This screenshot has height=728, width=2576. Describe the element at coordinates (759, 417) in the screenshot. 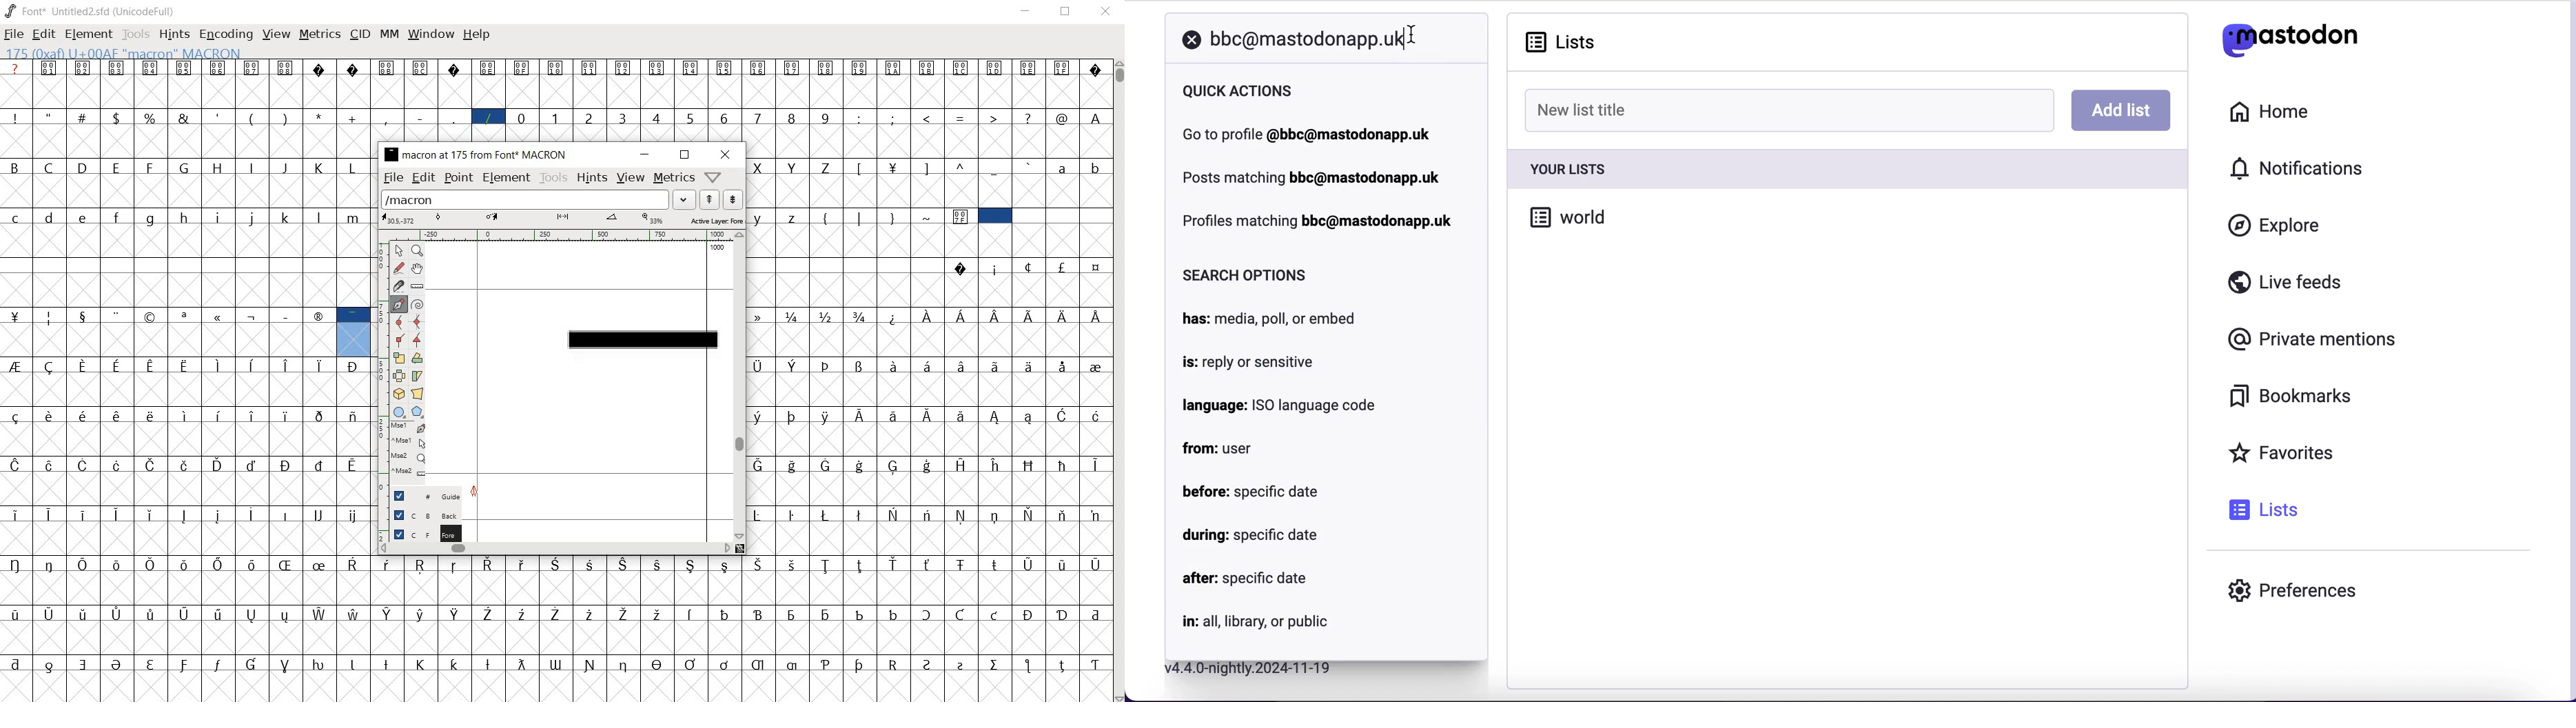

I see `Symbol` at that location.